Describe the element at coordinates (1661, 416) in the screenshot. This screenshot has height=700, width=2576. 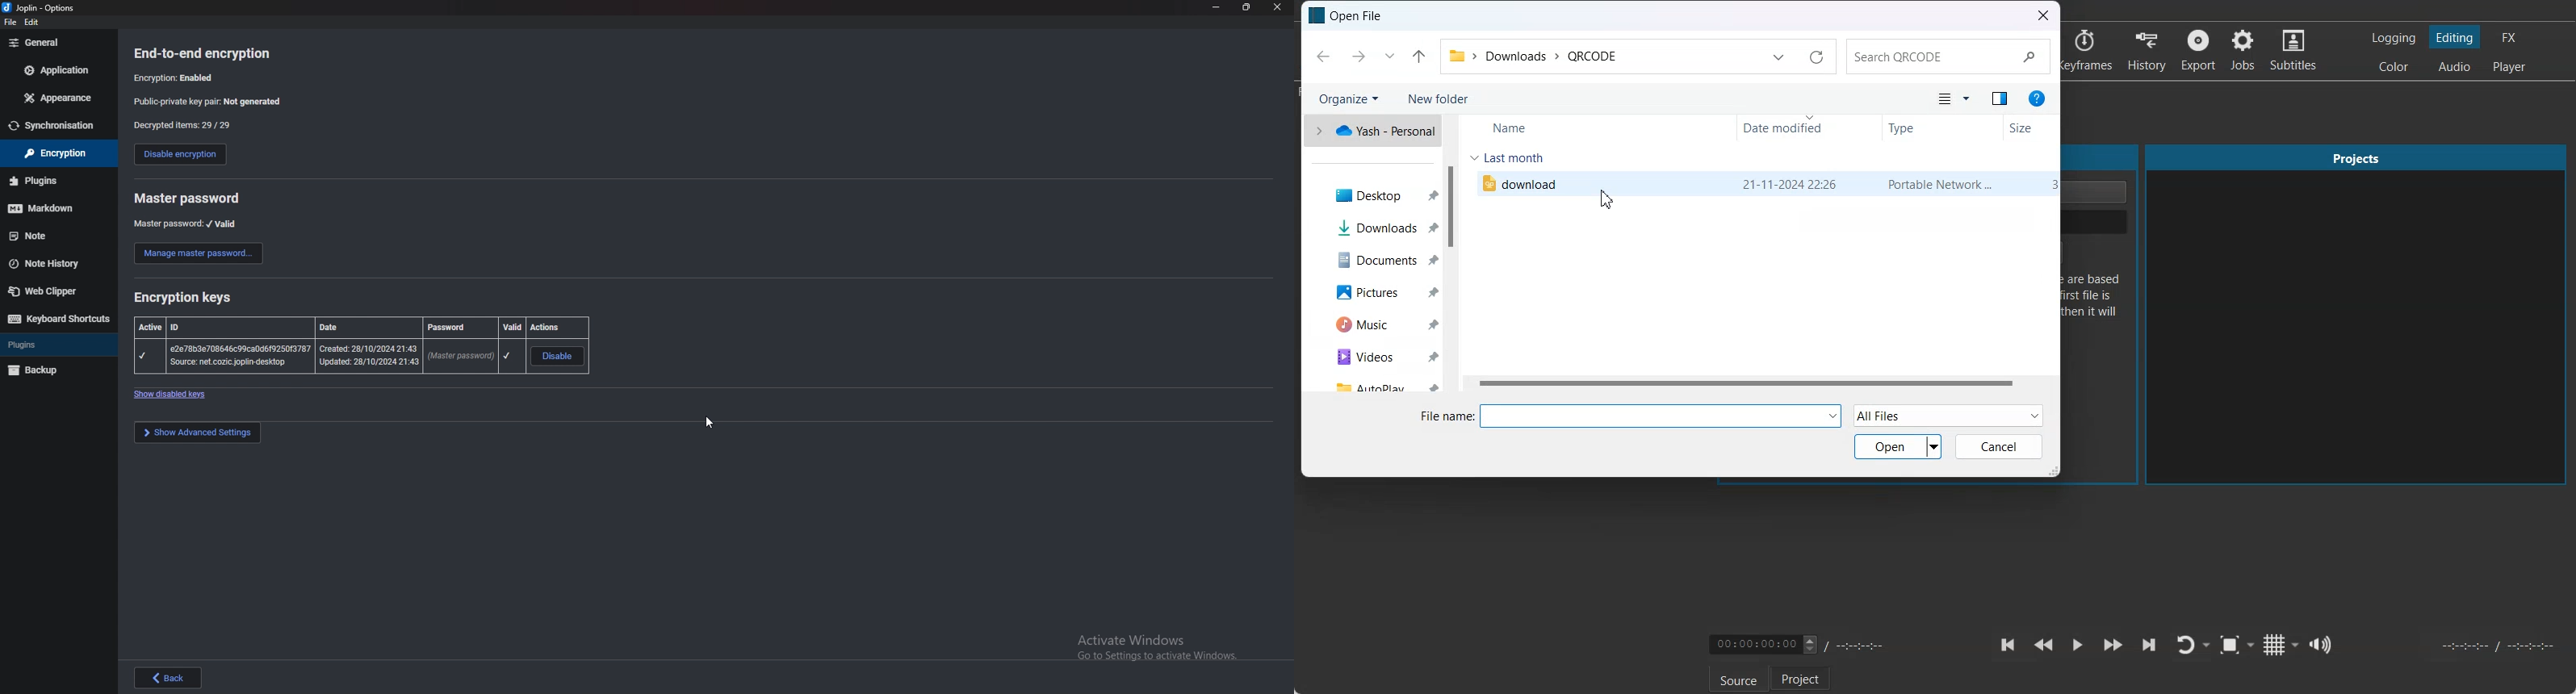
I see `input file name` at that location.